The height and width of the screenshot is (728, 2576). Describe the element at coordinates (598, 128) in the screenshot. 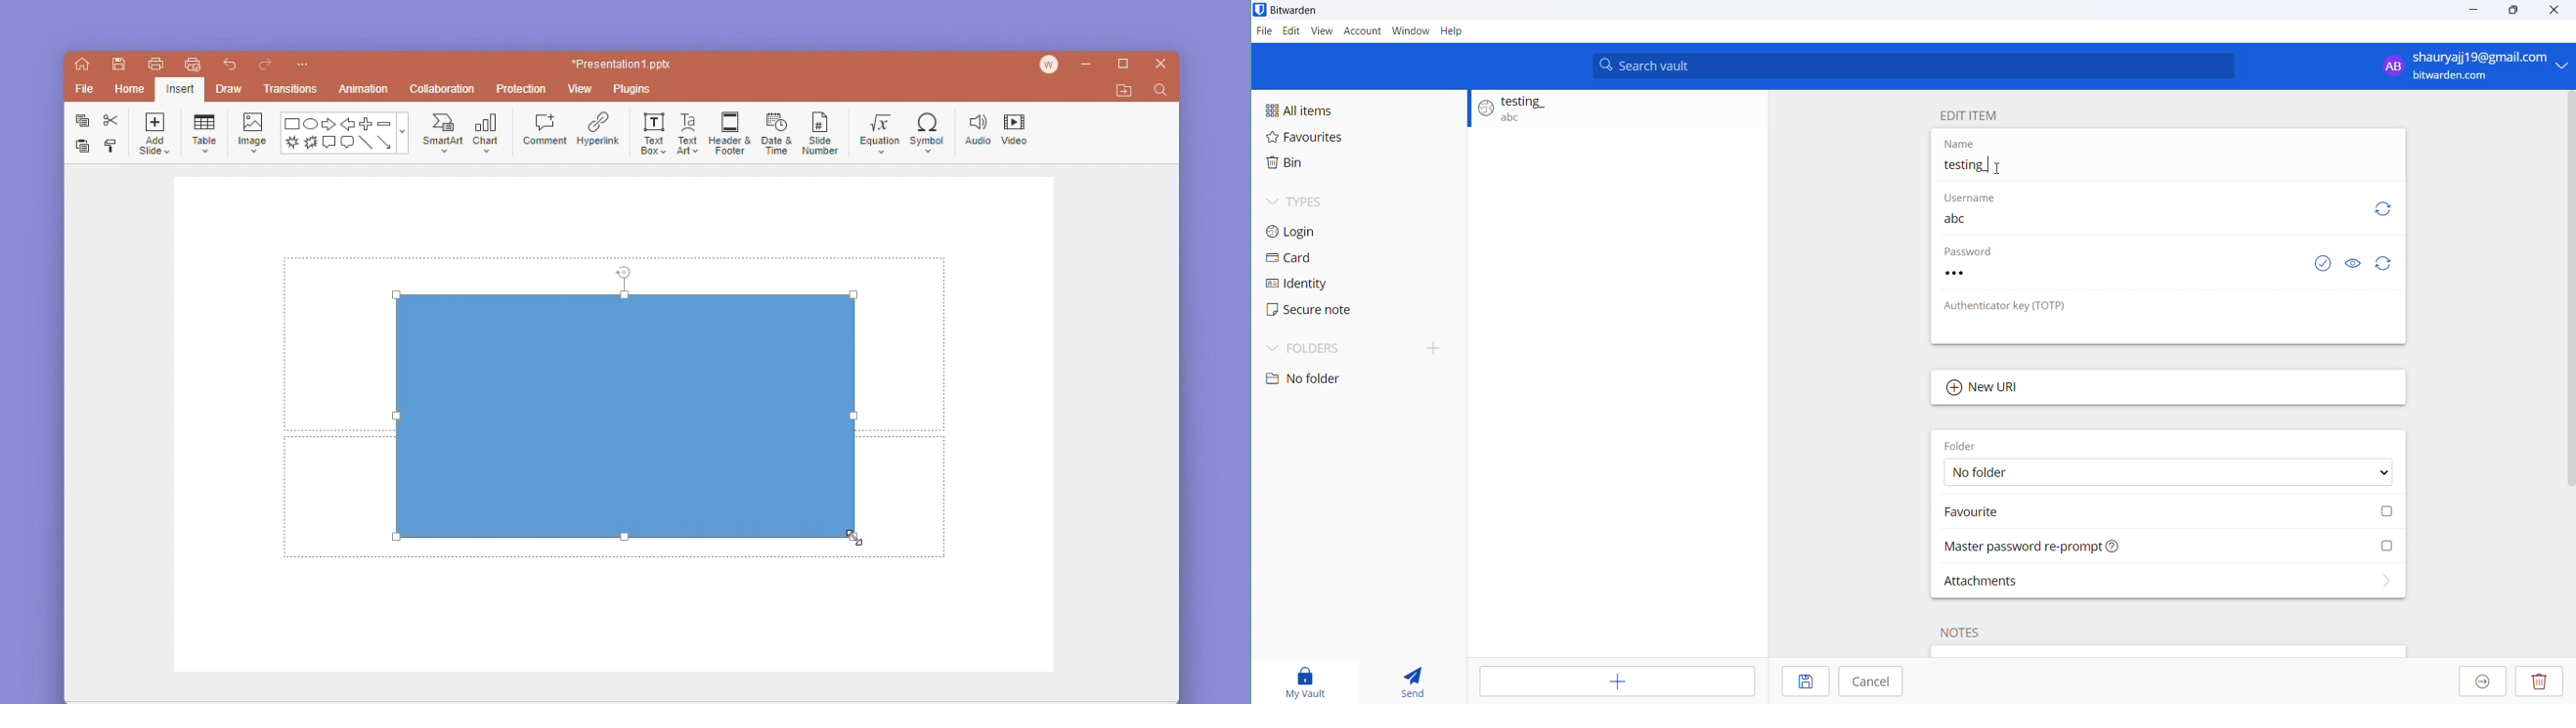

I see `hyperlink` at that location.